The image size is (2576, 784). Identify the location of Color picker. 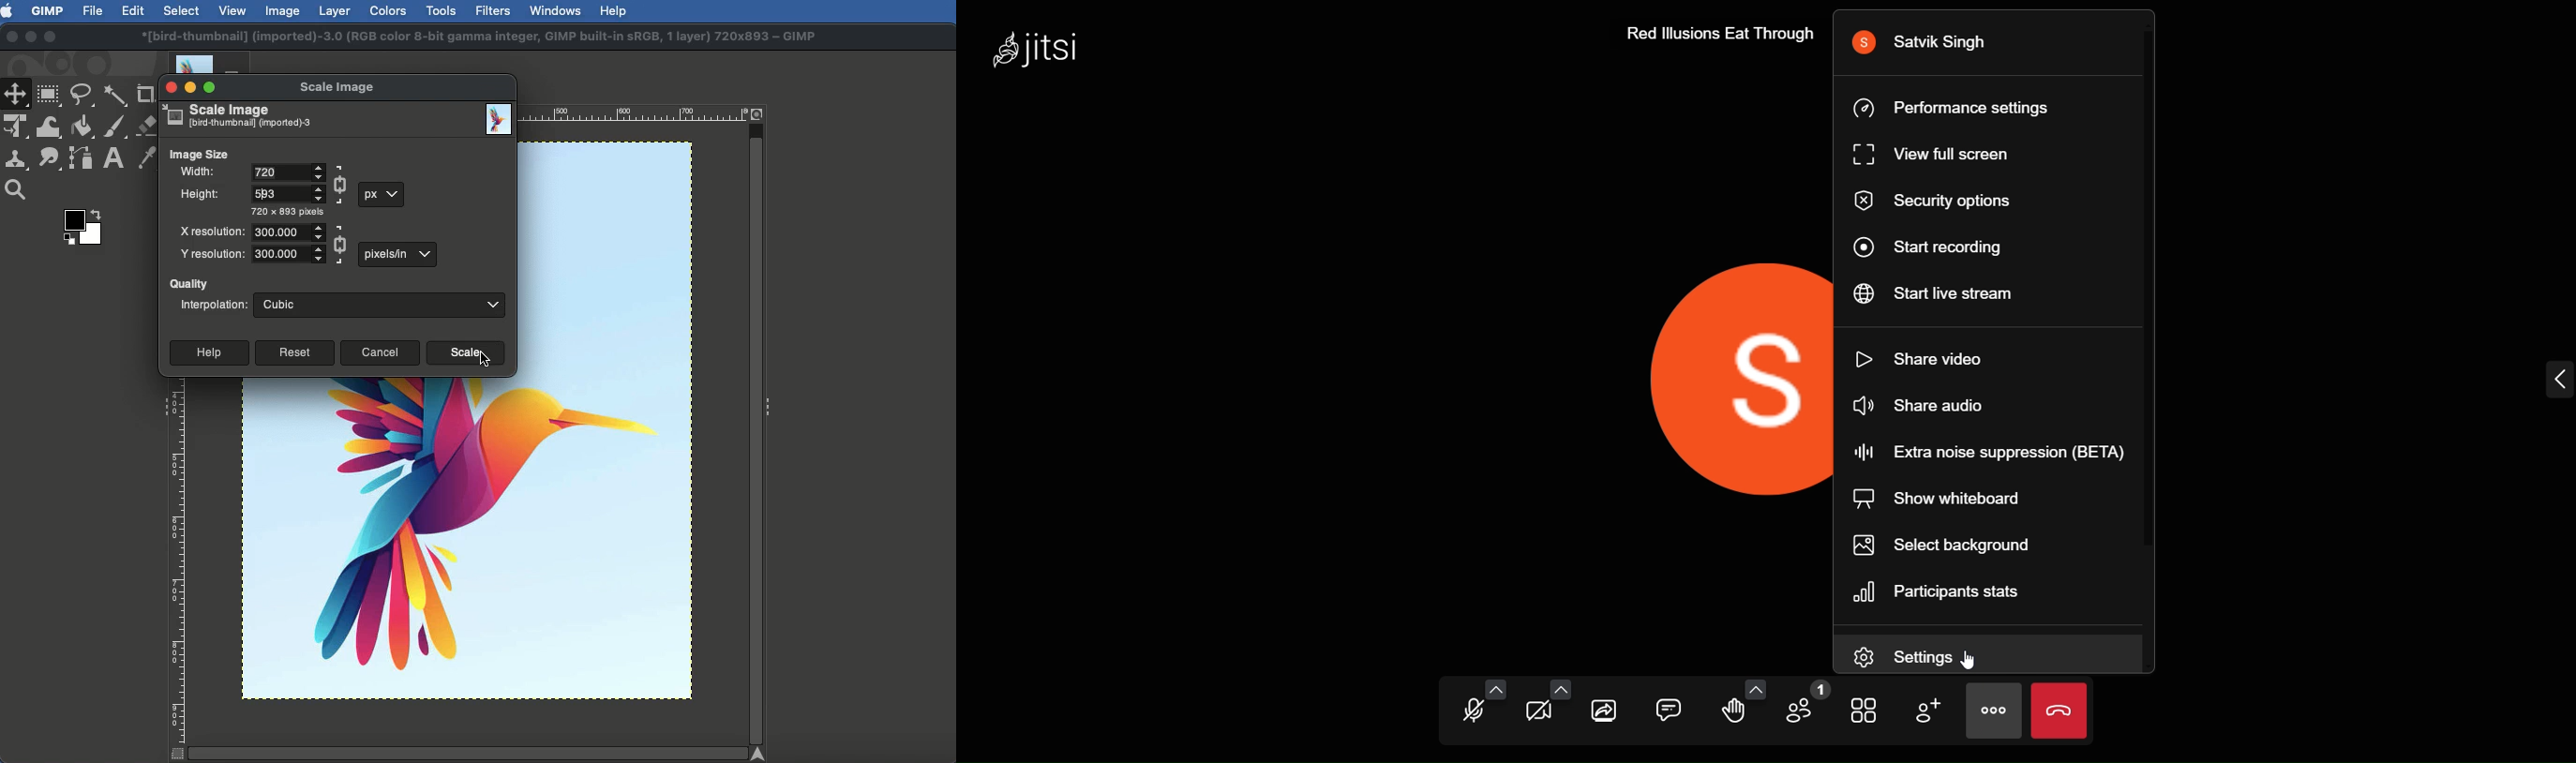
(147, 158).